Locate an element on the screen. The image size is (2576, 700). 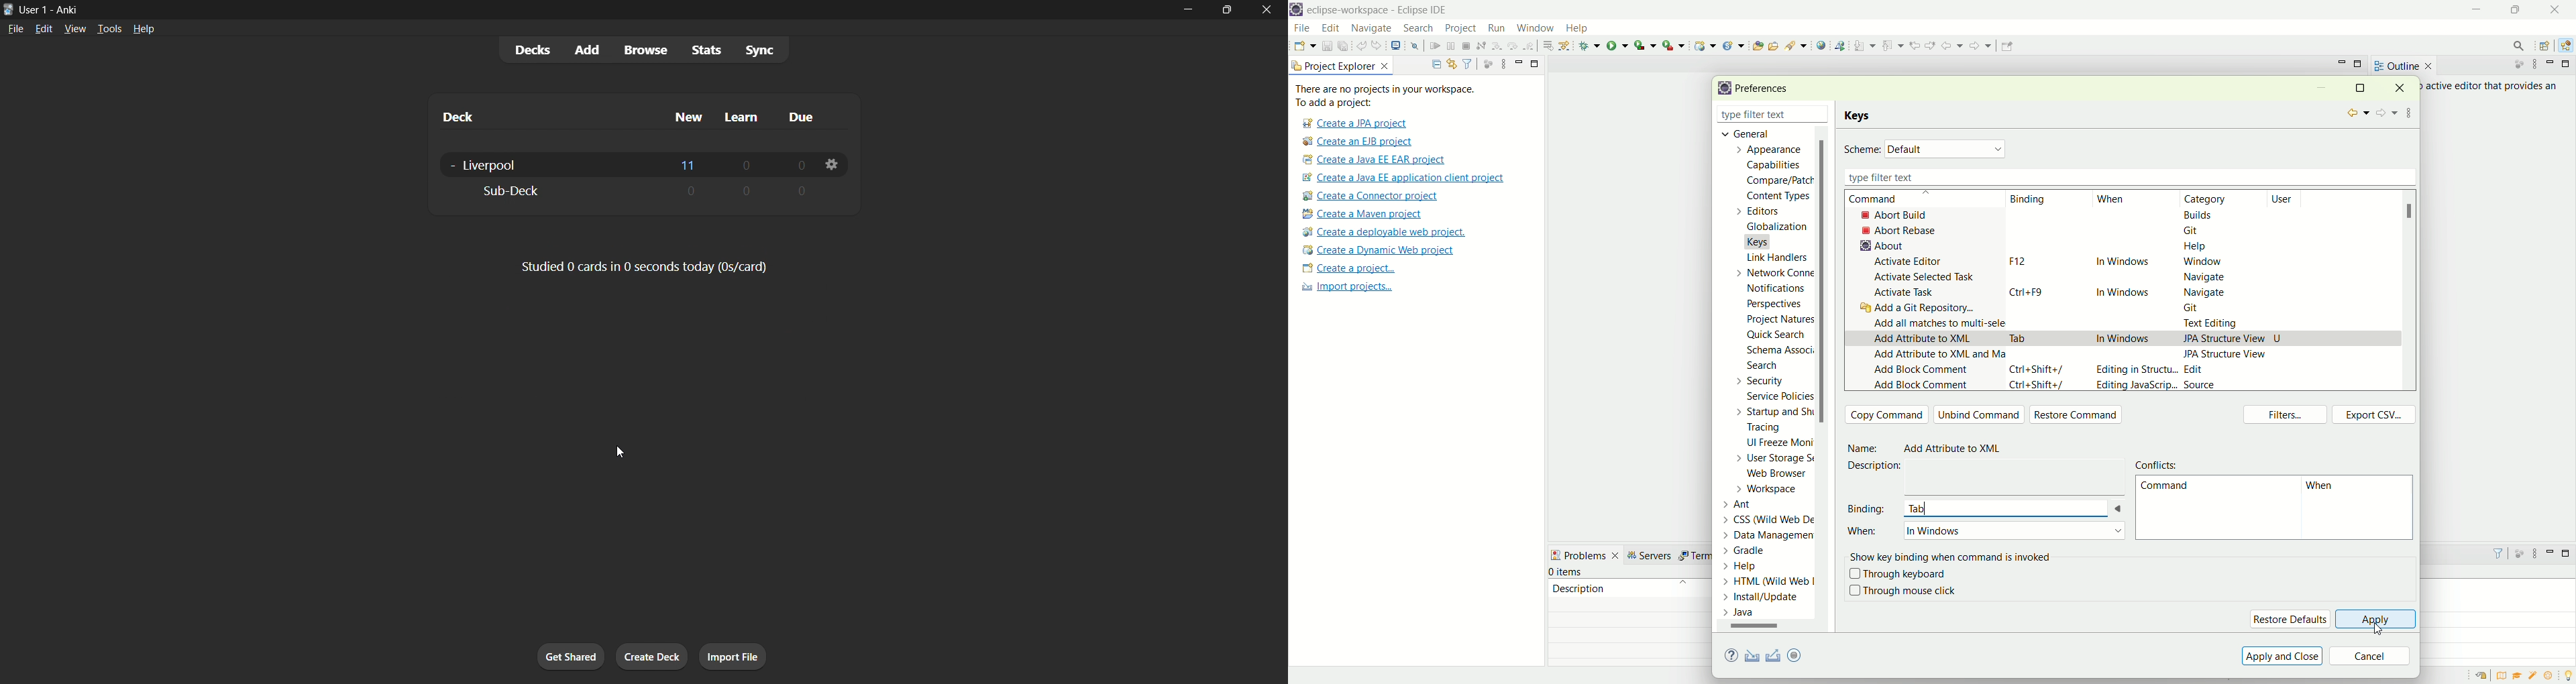
binding is located at coordinates (1868, 508).